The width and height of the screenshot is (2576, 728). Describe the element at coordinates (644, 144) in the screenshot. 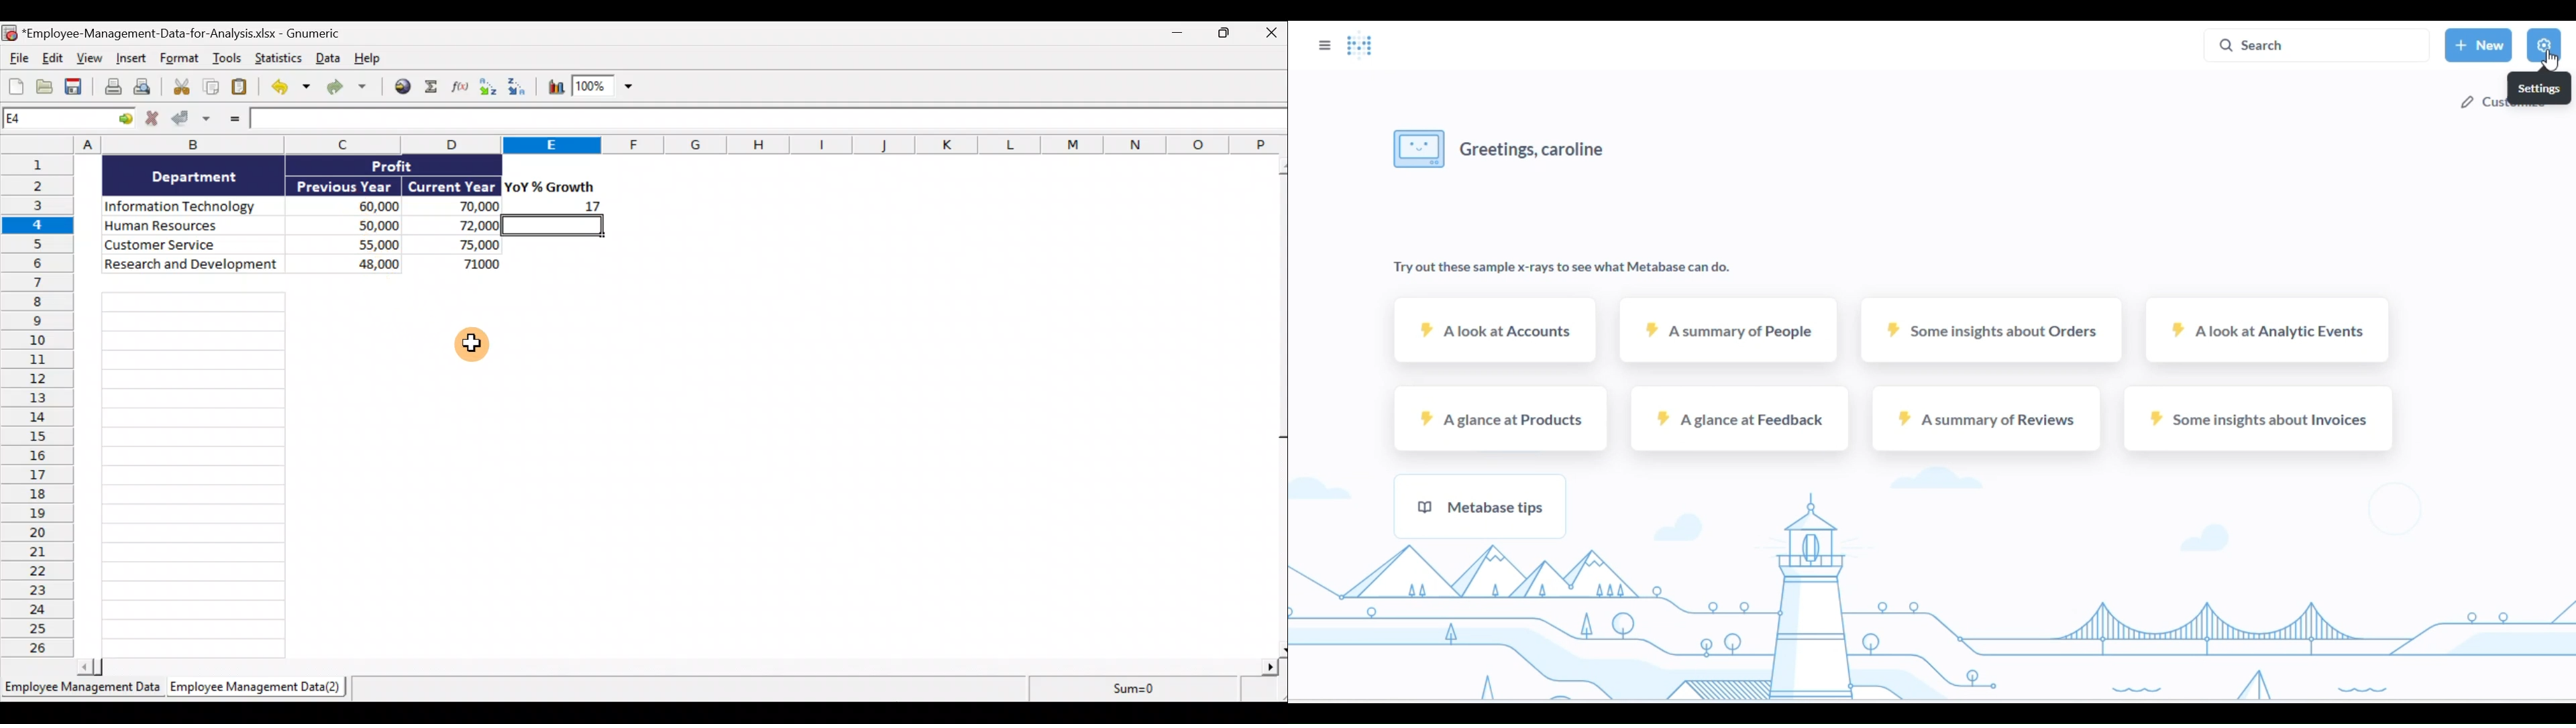

I see `Columns` at that location.